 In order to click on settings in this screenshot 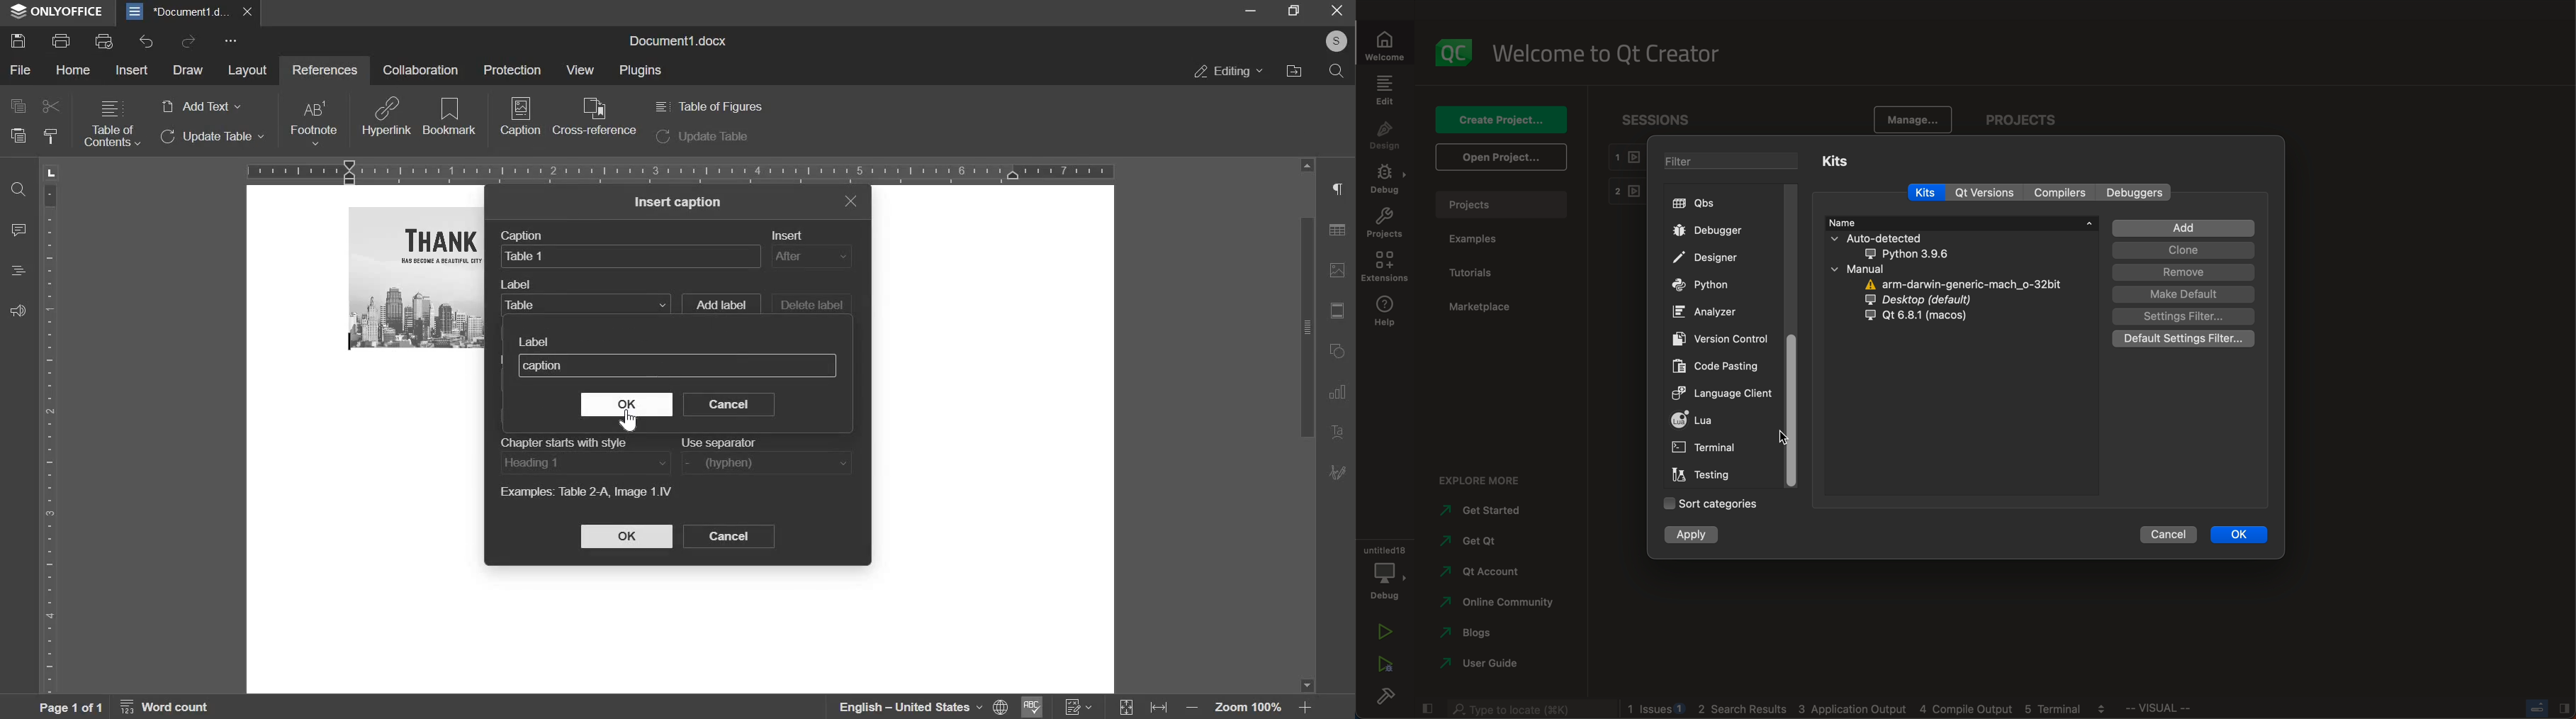, I will do `click(2187, 316)`.